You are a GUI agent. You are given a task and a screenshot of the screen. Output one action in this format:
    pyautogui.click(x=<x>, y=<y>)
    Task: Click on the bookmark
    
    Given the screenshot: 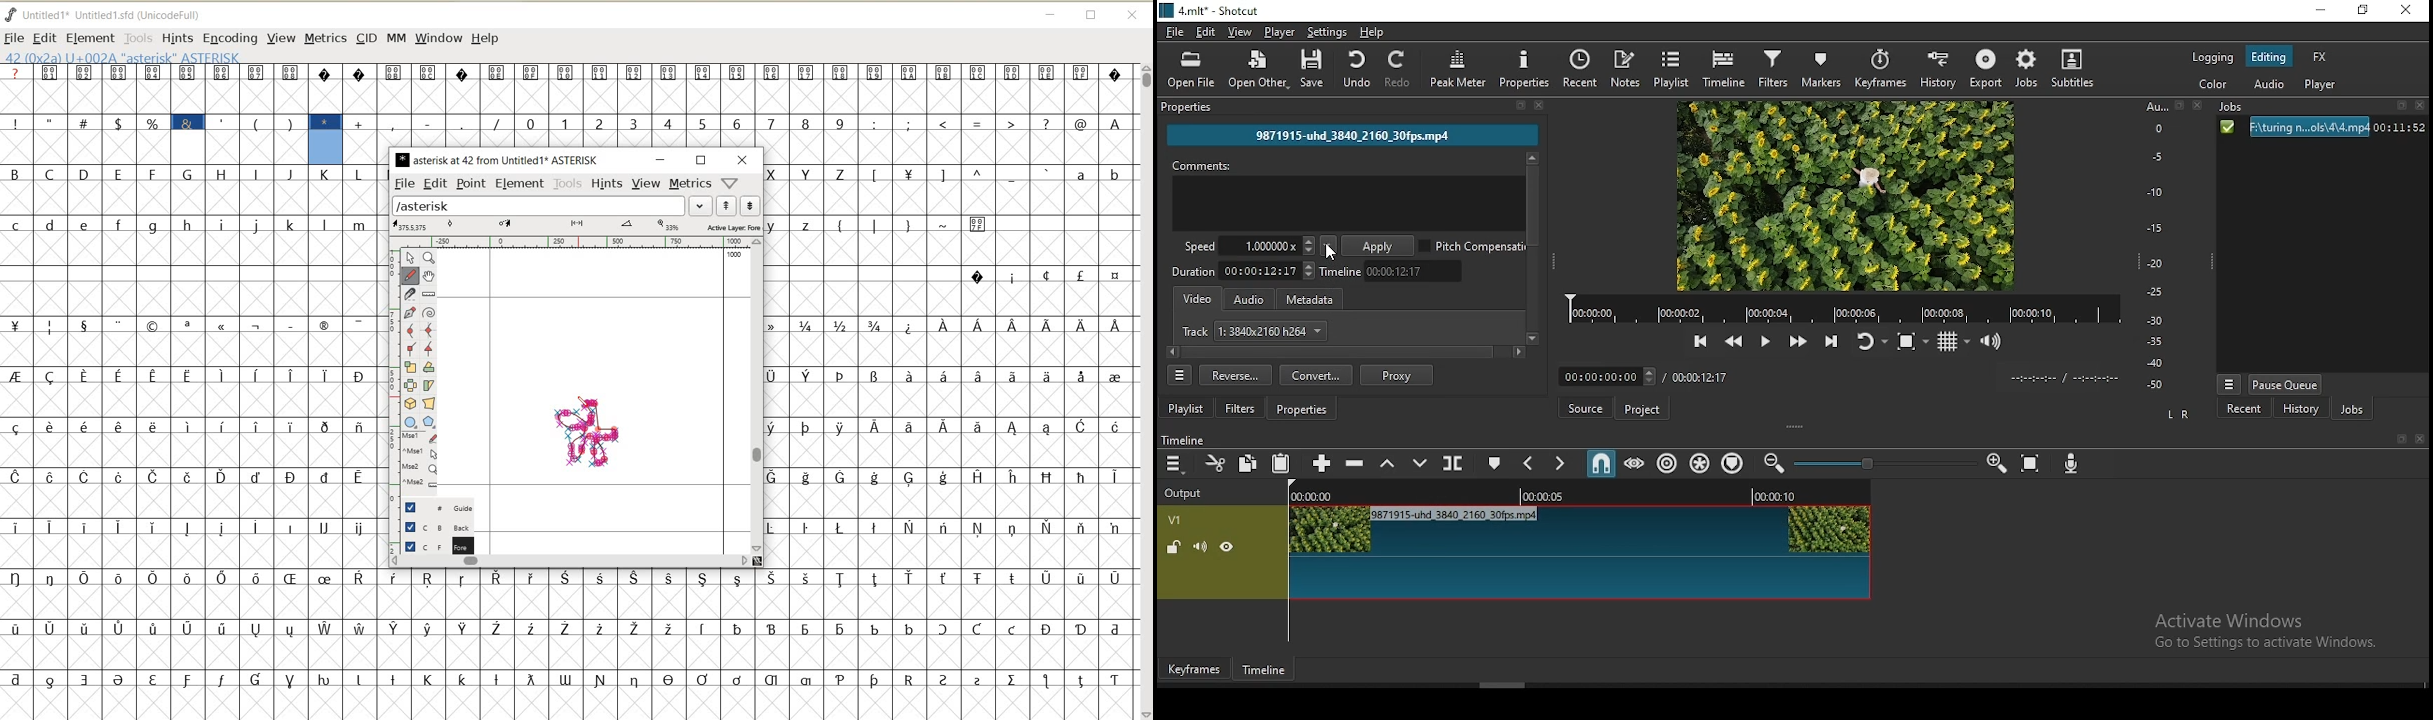 What is the action you would take?
    pyautogui.click(x=2180, y=107)
    